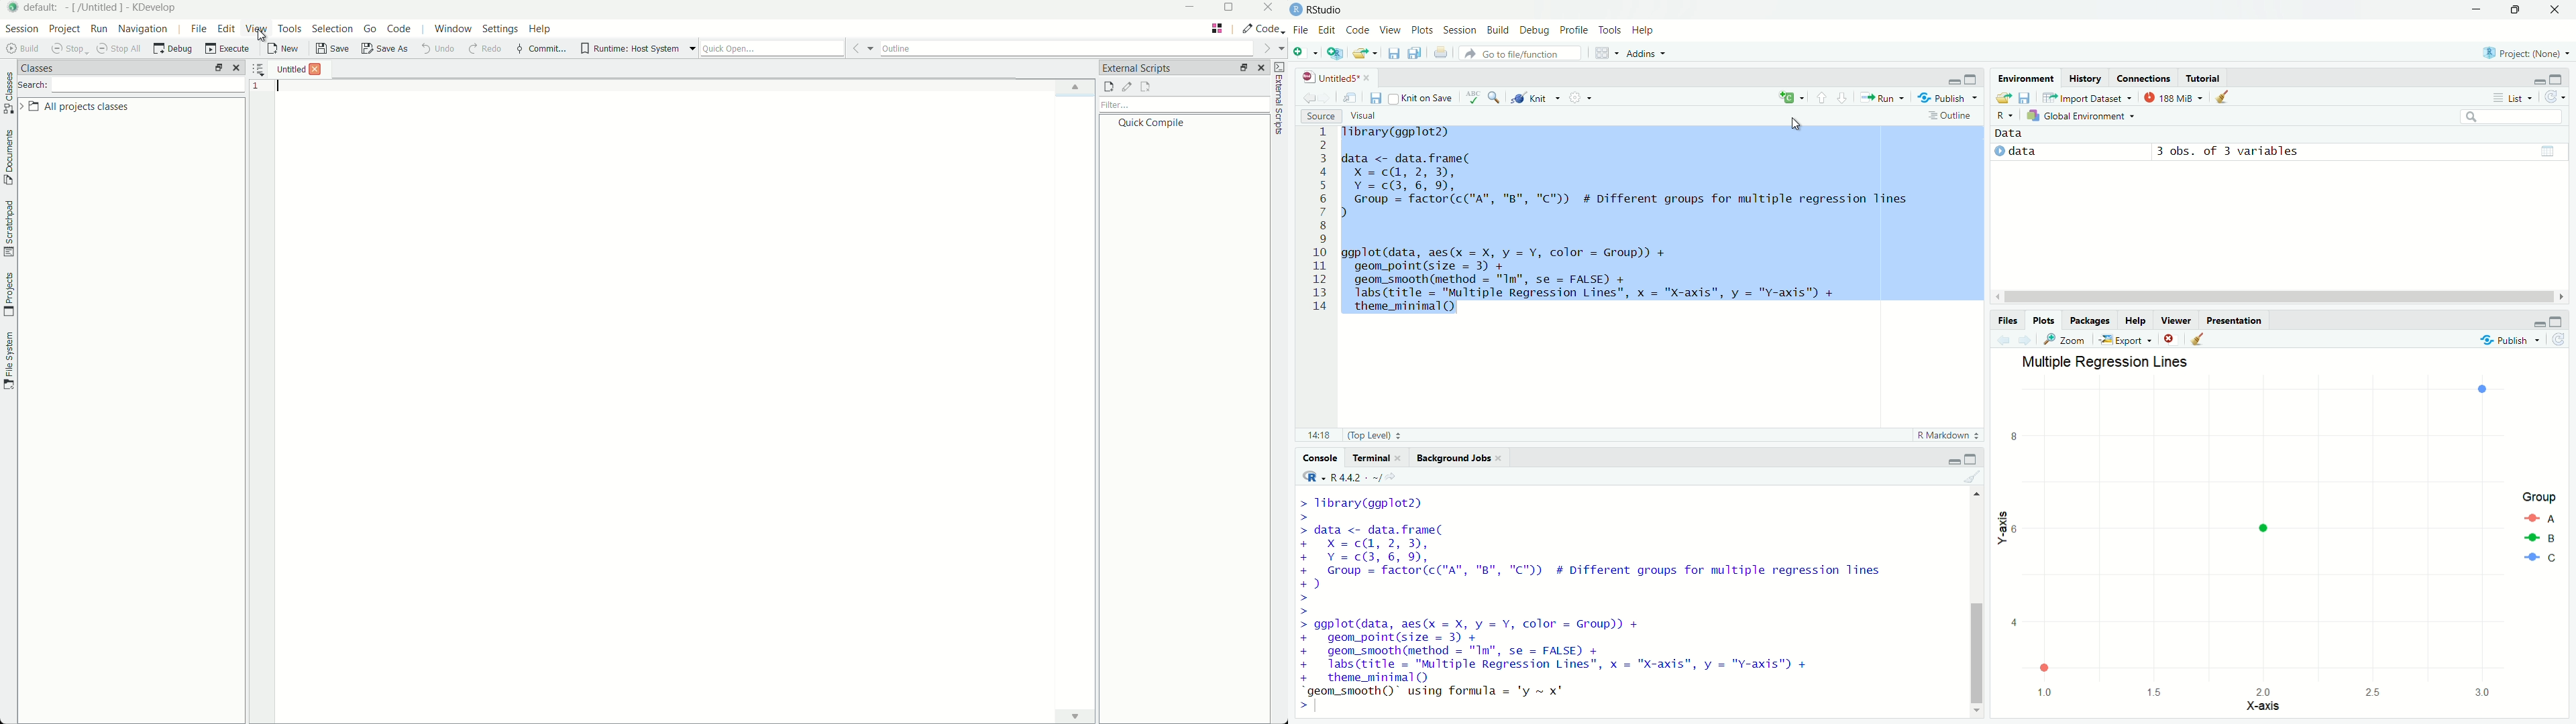 The image size is (2576, 728). I want to click on Environment, so click(2027, 78).